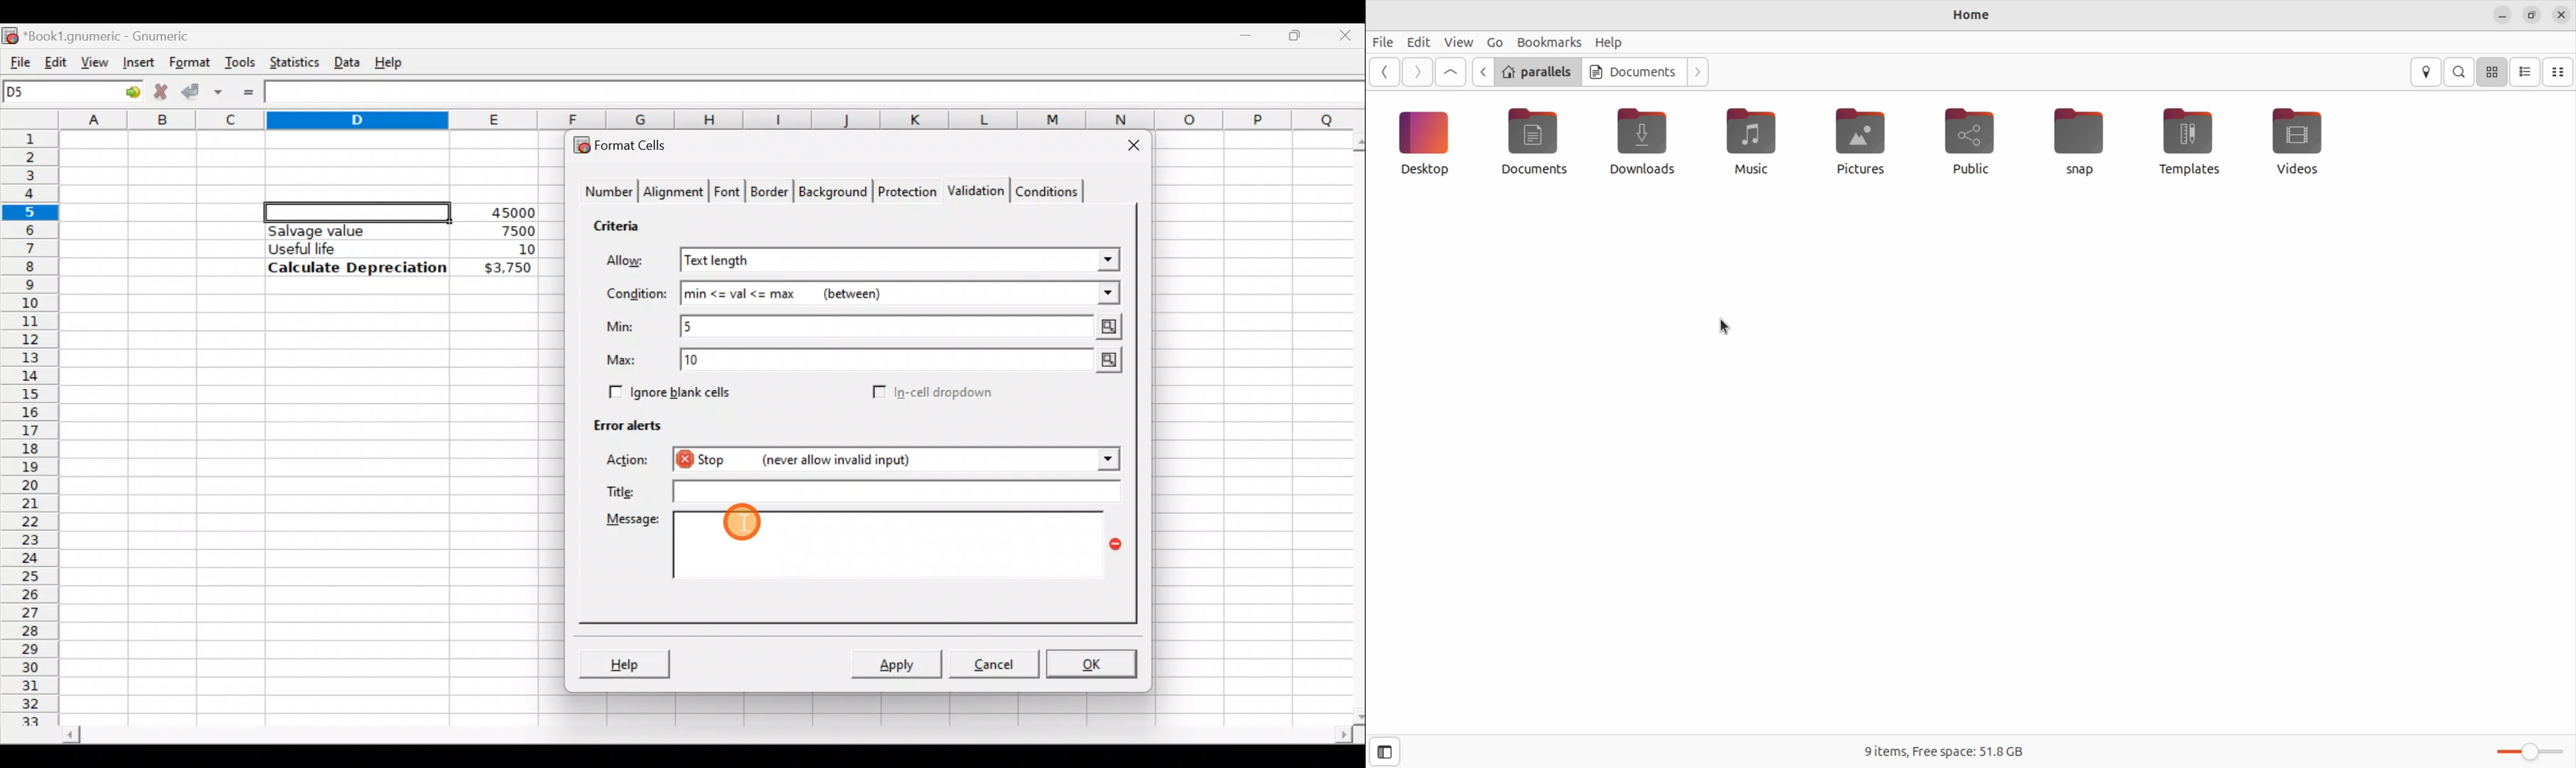  What do you see at coordinates (16, 59) in the screenshot?
I see `File` at bounding box center [16, 59].